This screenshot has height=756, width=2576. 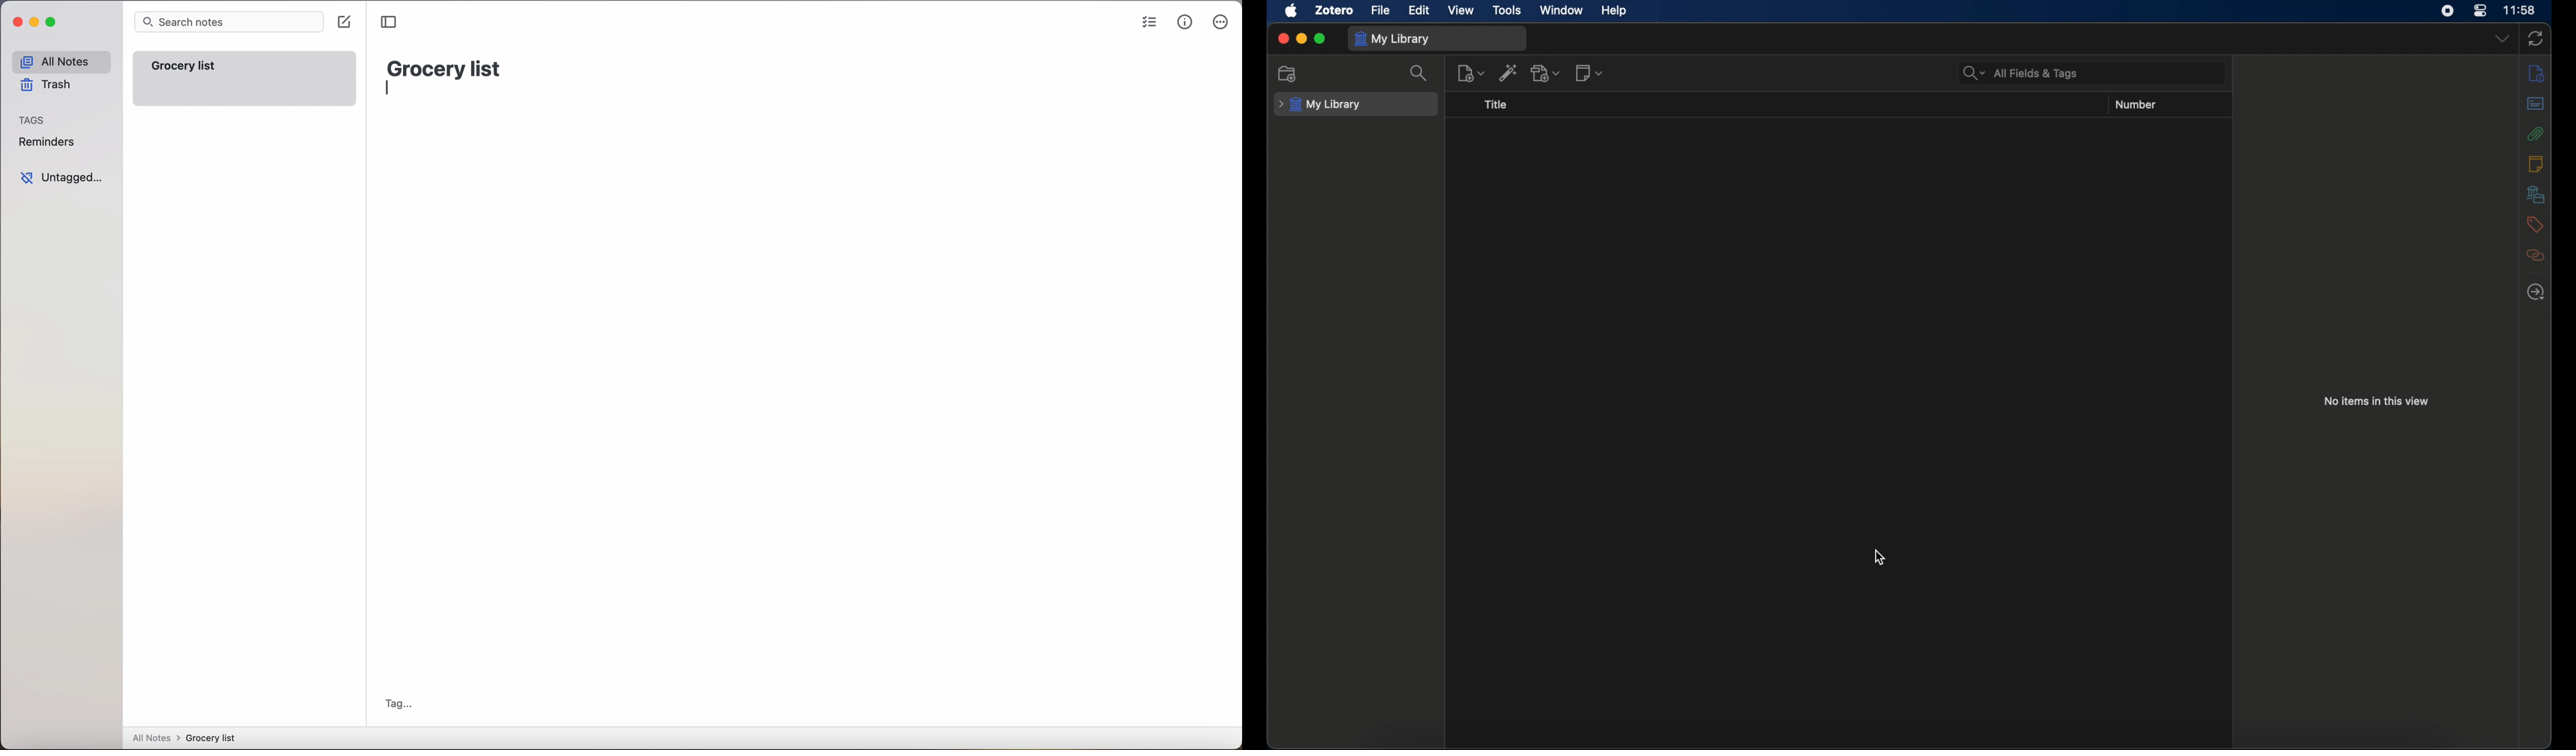 I want to click on help, so click(x=1614, y=11).